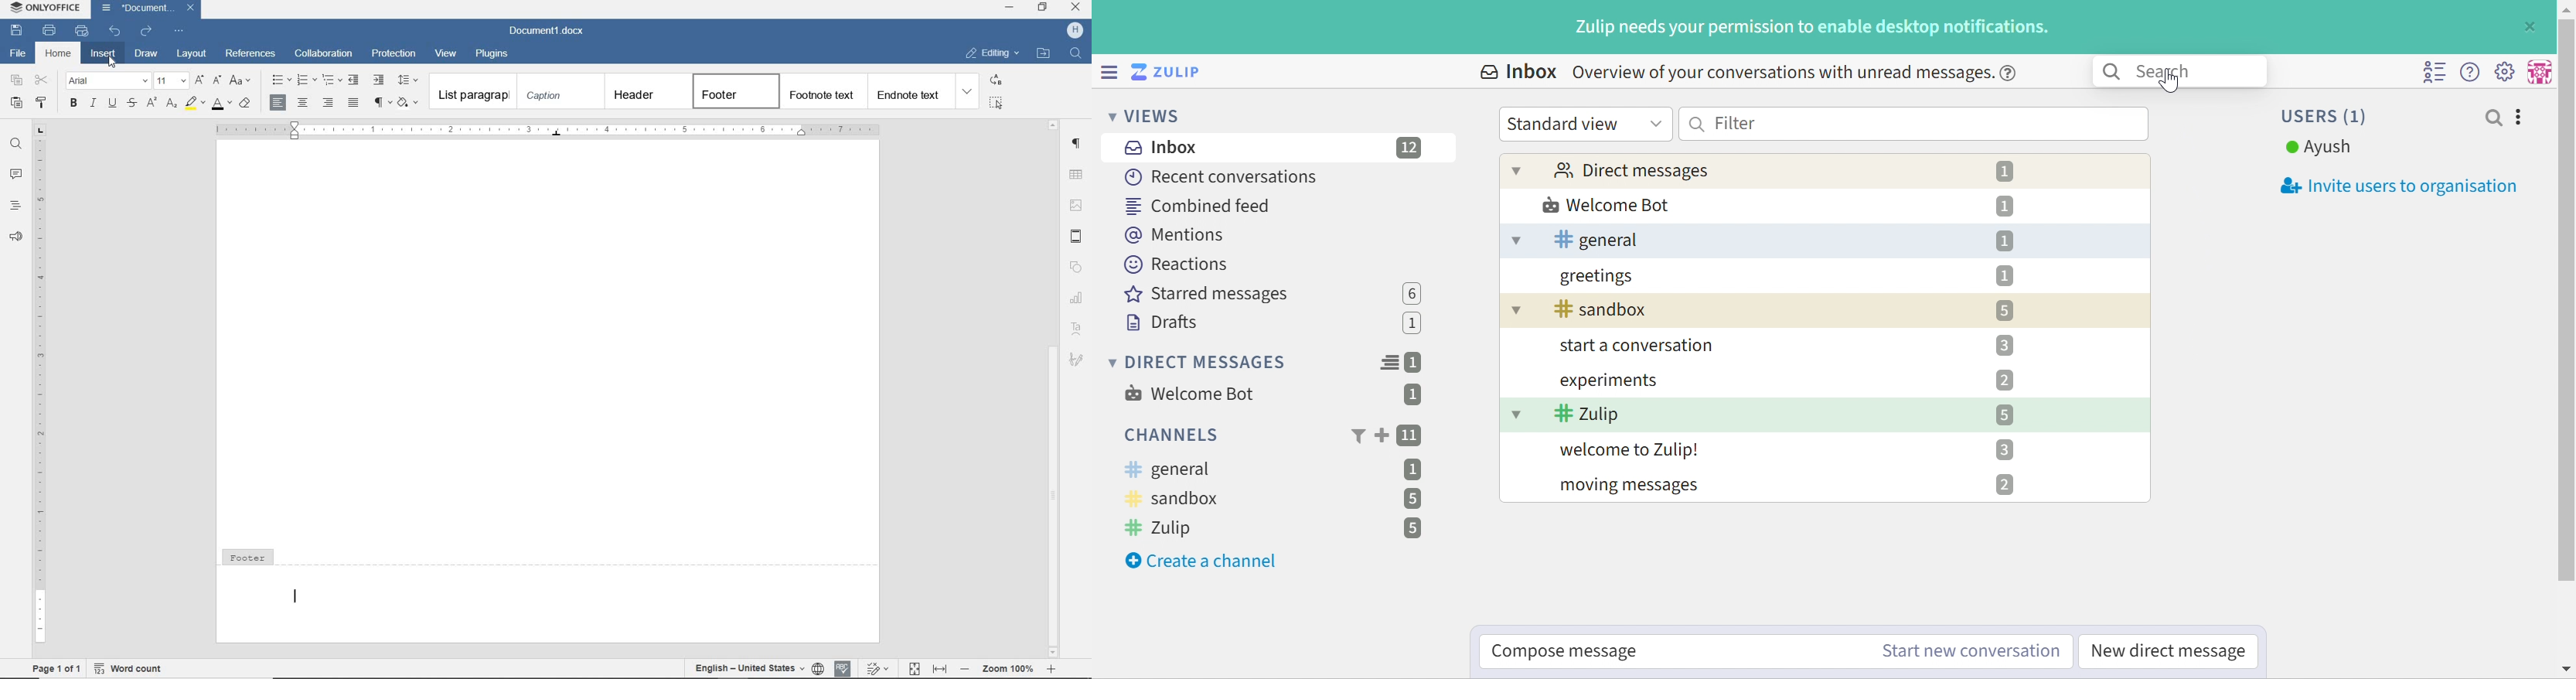  Describe the element at coordinates (1054, 388) in the screenshot. I see `scrollbar` at that location.